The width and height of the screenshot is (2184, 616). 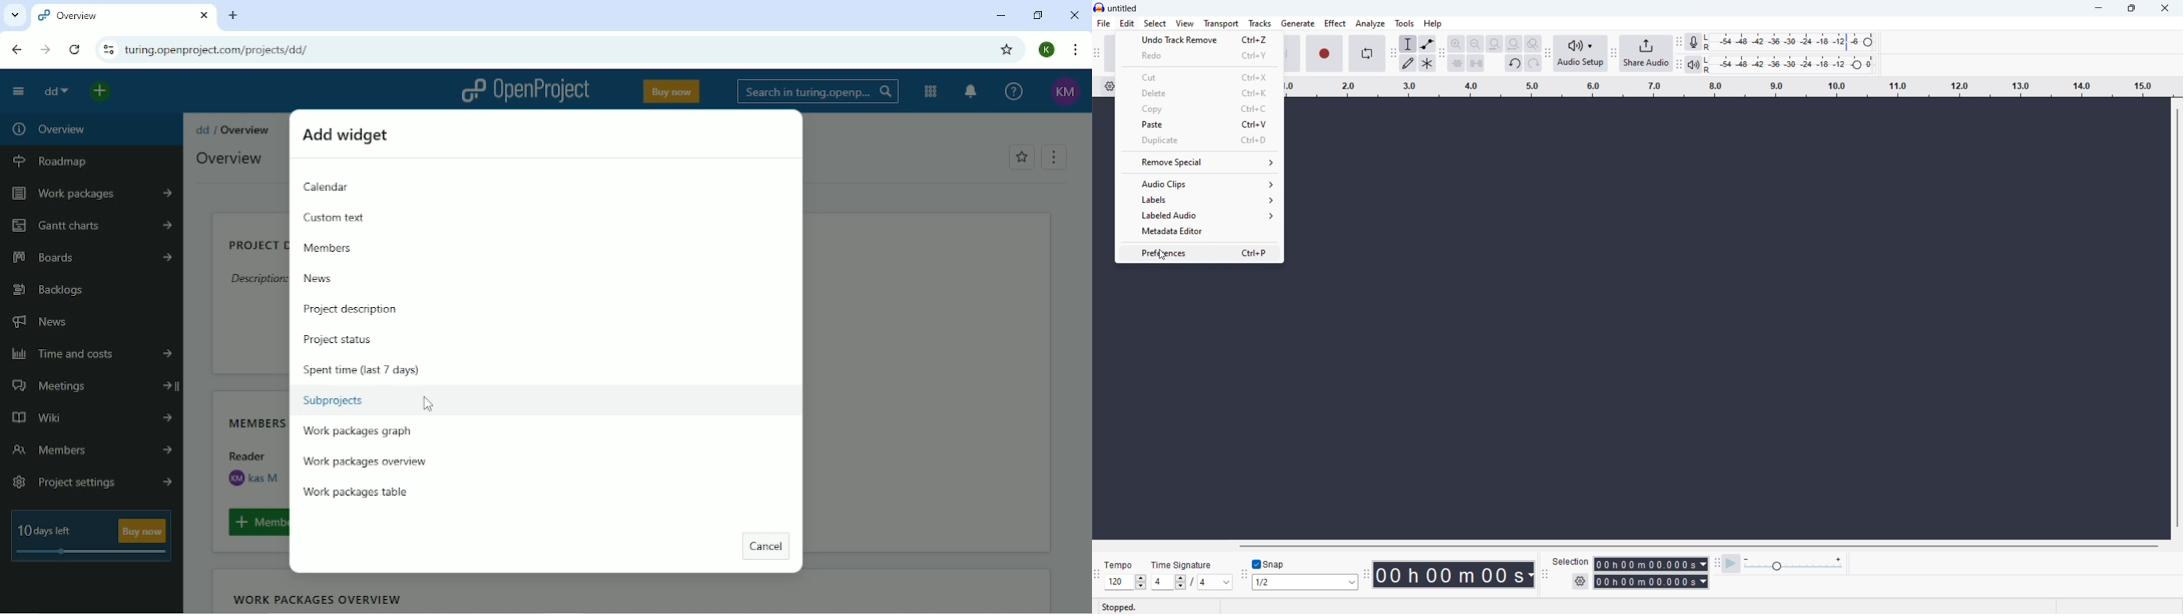 What do you see at coordinates (254, 246) in the screenshot?
I see `Project description` at bounding box center [254, 246].